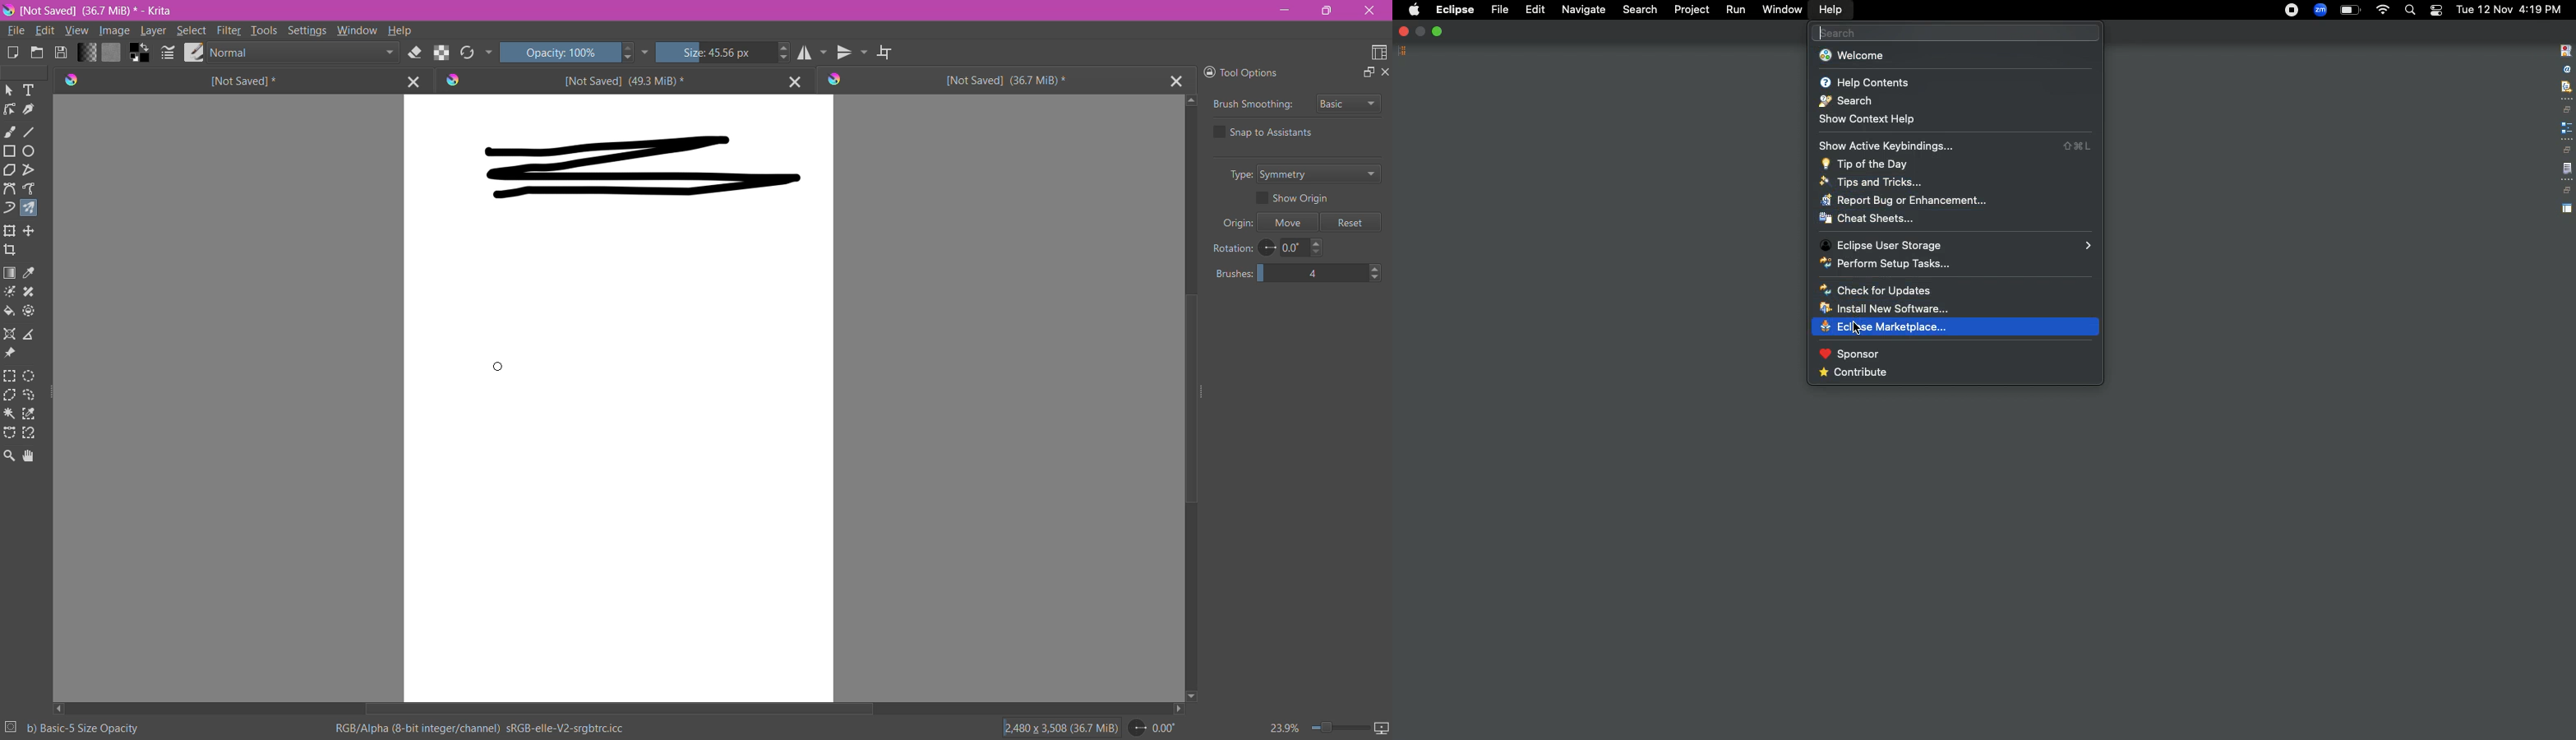 This screenshot has height=756, width=2576. Describe the element at coordinates (1284, 9) in the screenshot. I see `Minimize` at that location.